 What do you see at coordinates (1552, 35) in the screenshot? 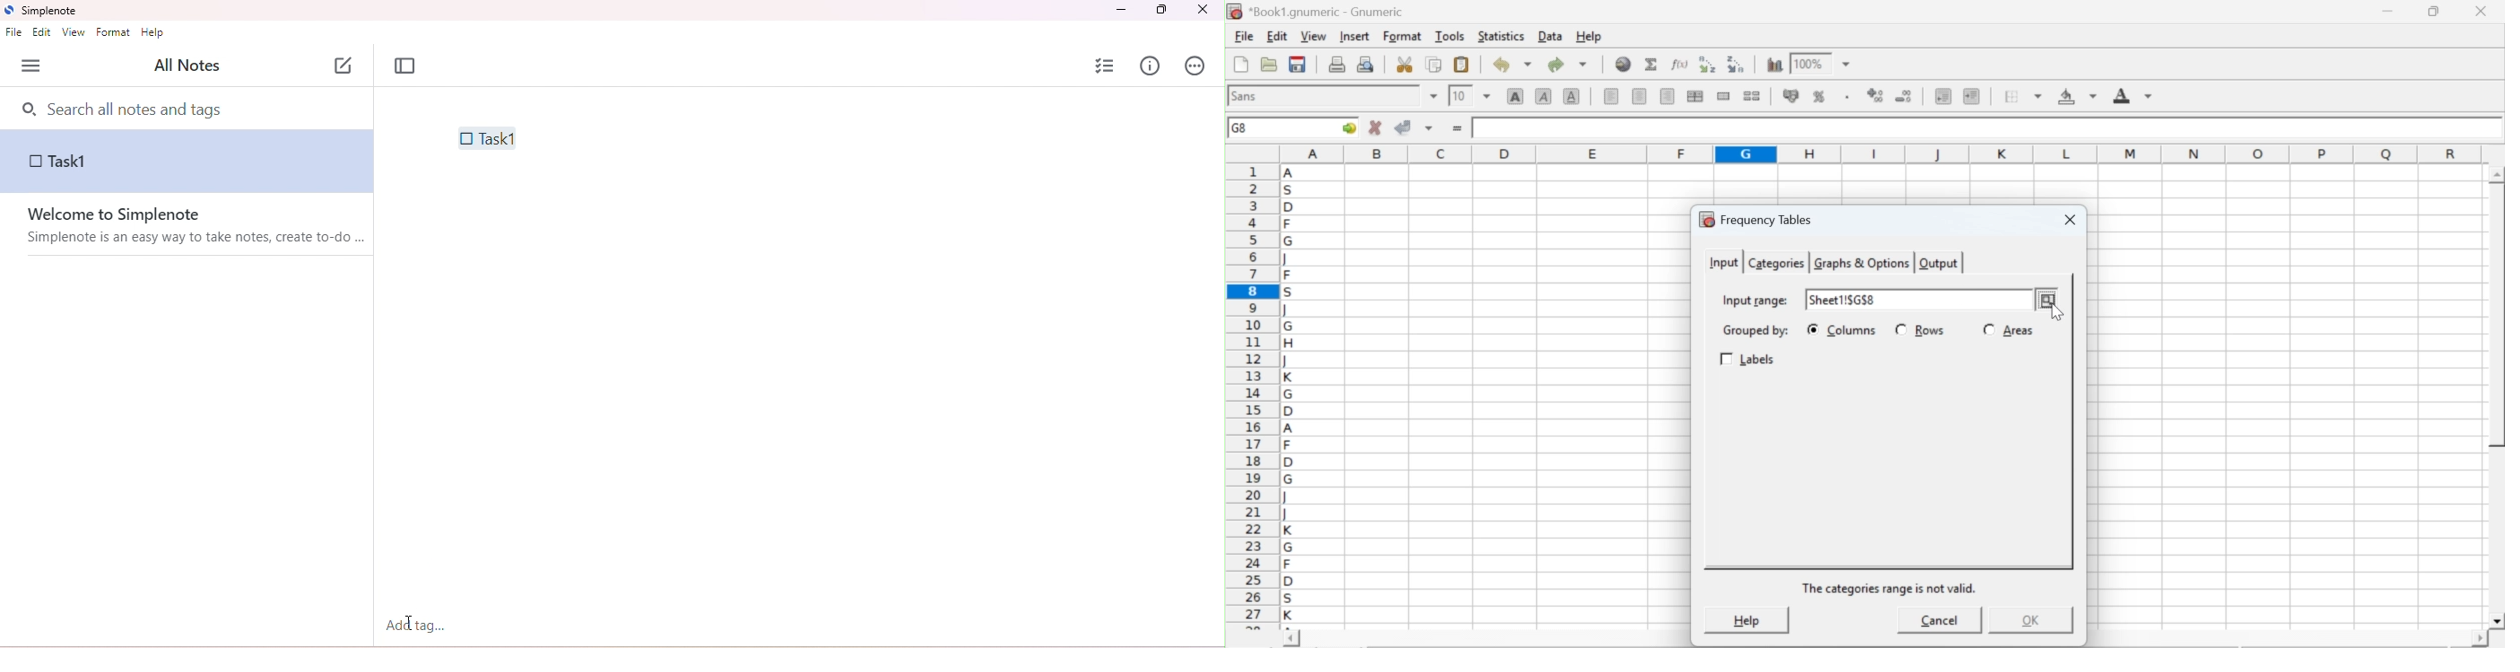
I see `data` at bounding box center [1552, 35].